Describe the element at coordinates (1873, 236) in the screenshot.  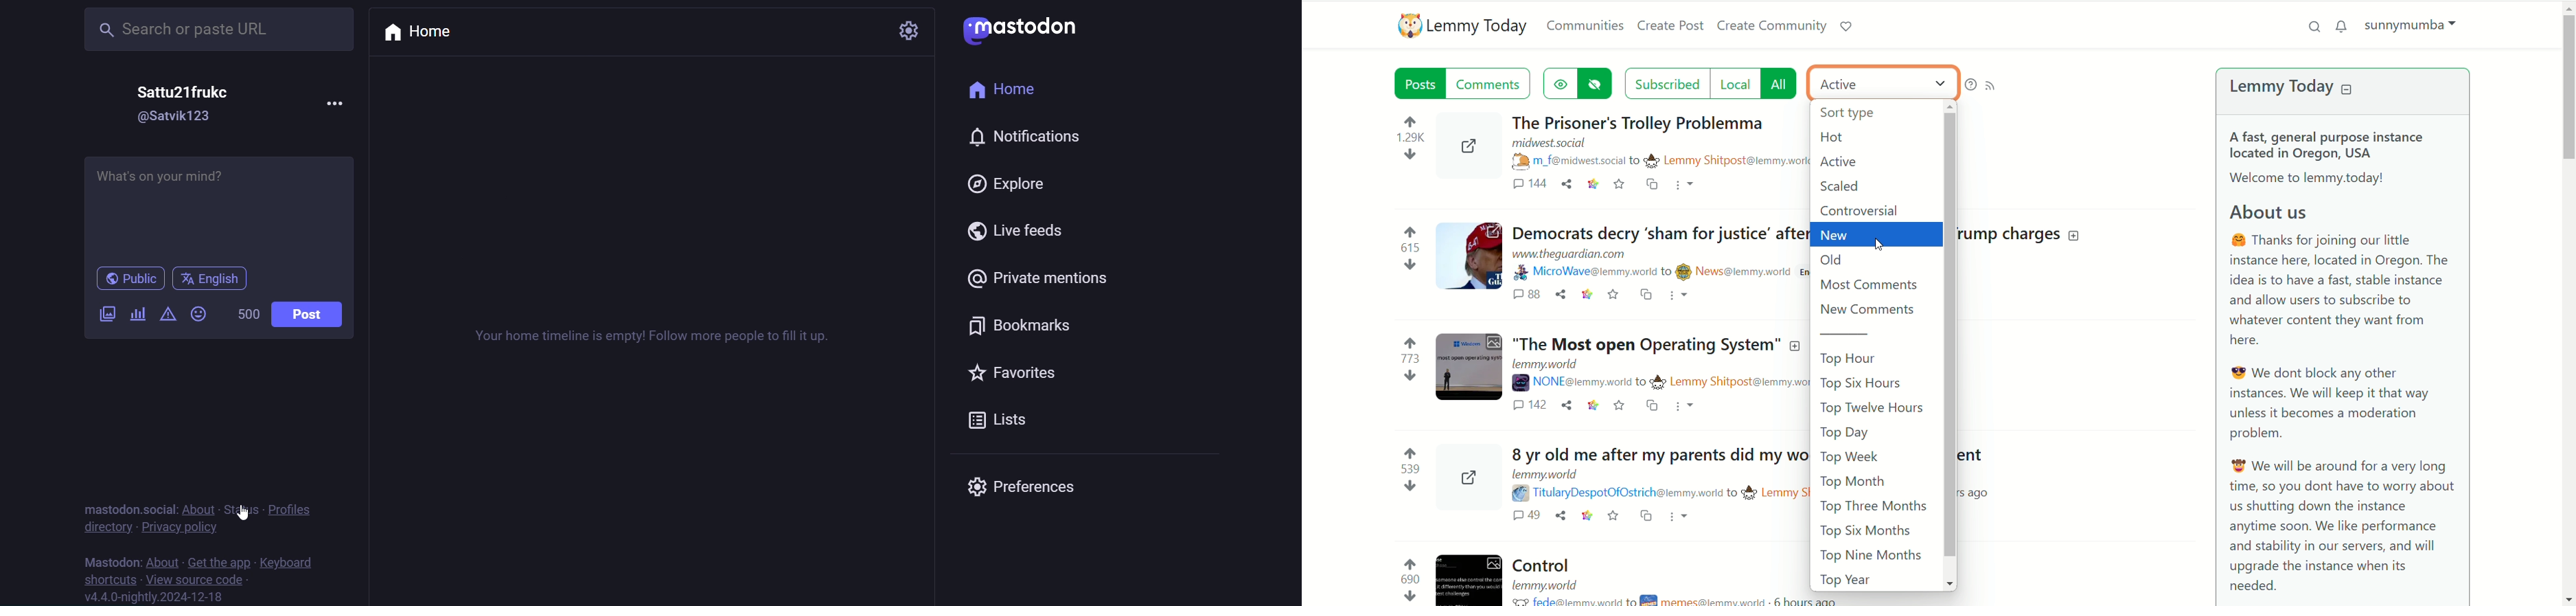
I see `new` at that location.